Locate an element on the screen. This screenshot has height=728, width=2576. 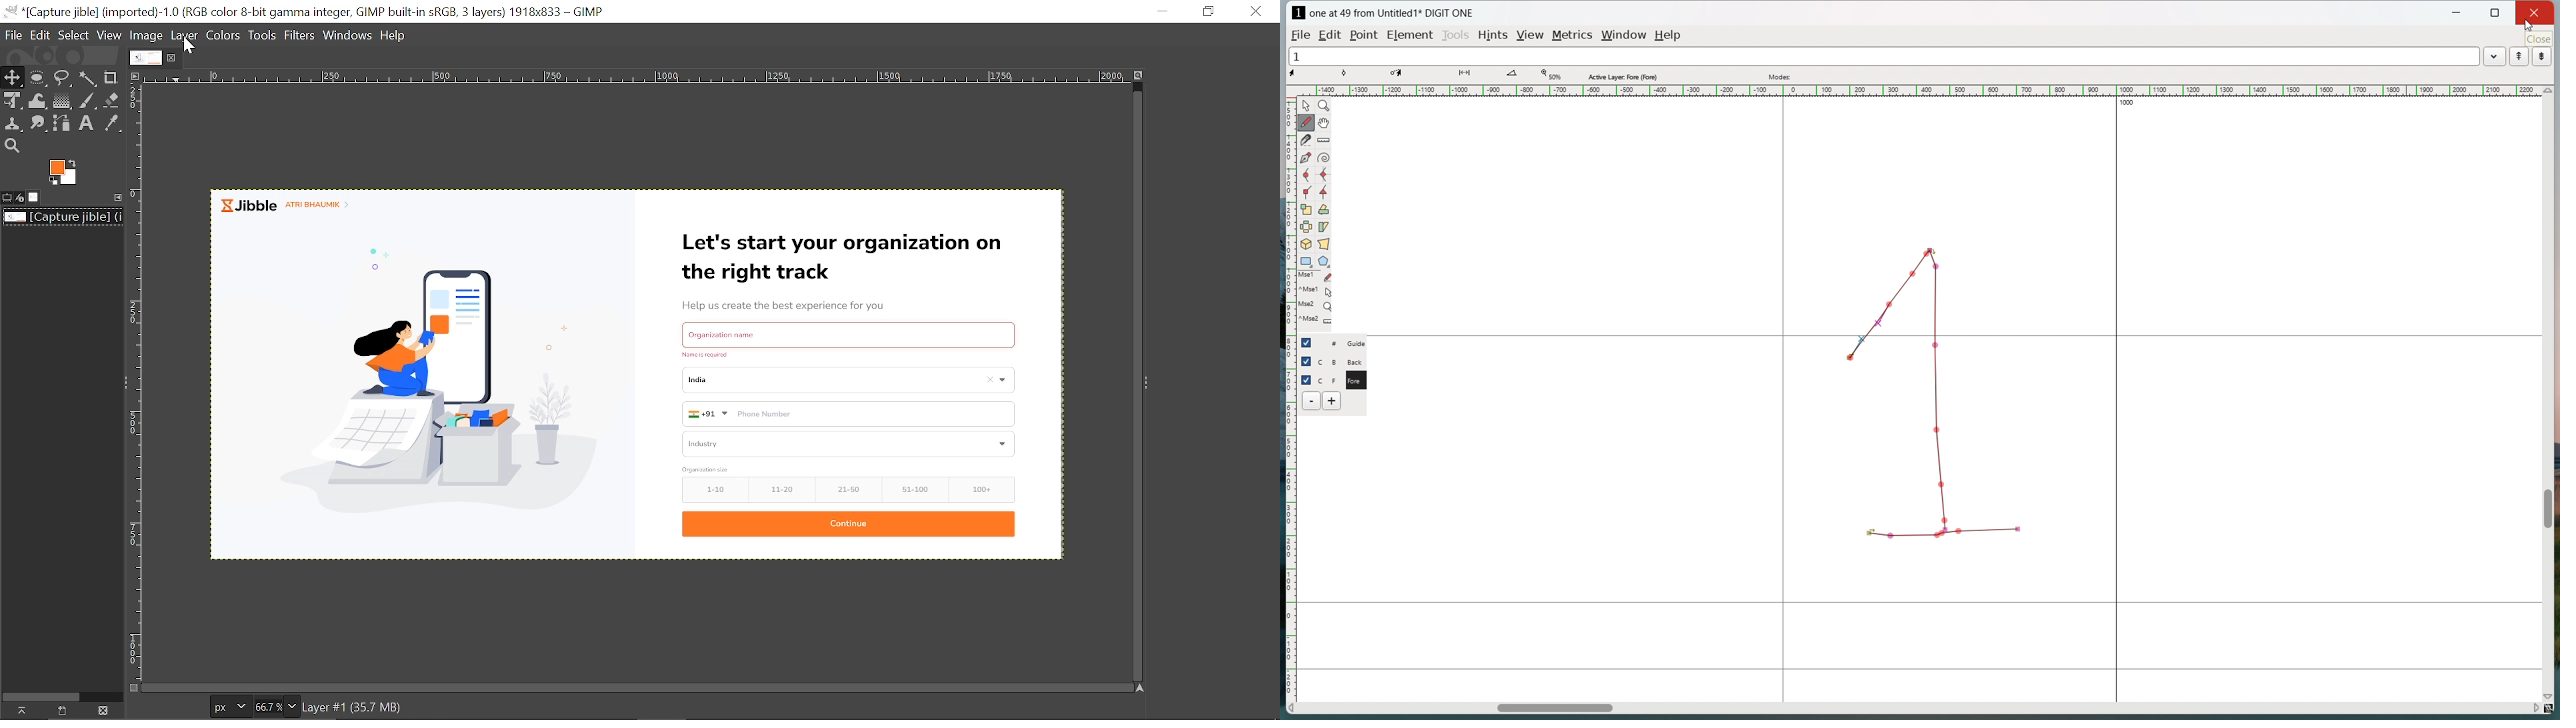
1 is located at coordinates (1883, 55).